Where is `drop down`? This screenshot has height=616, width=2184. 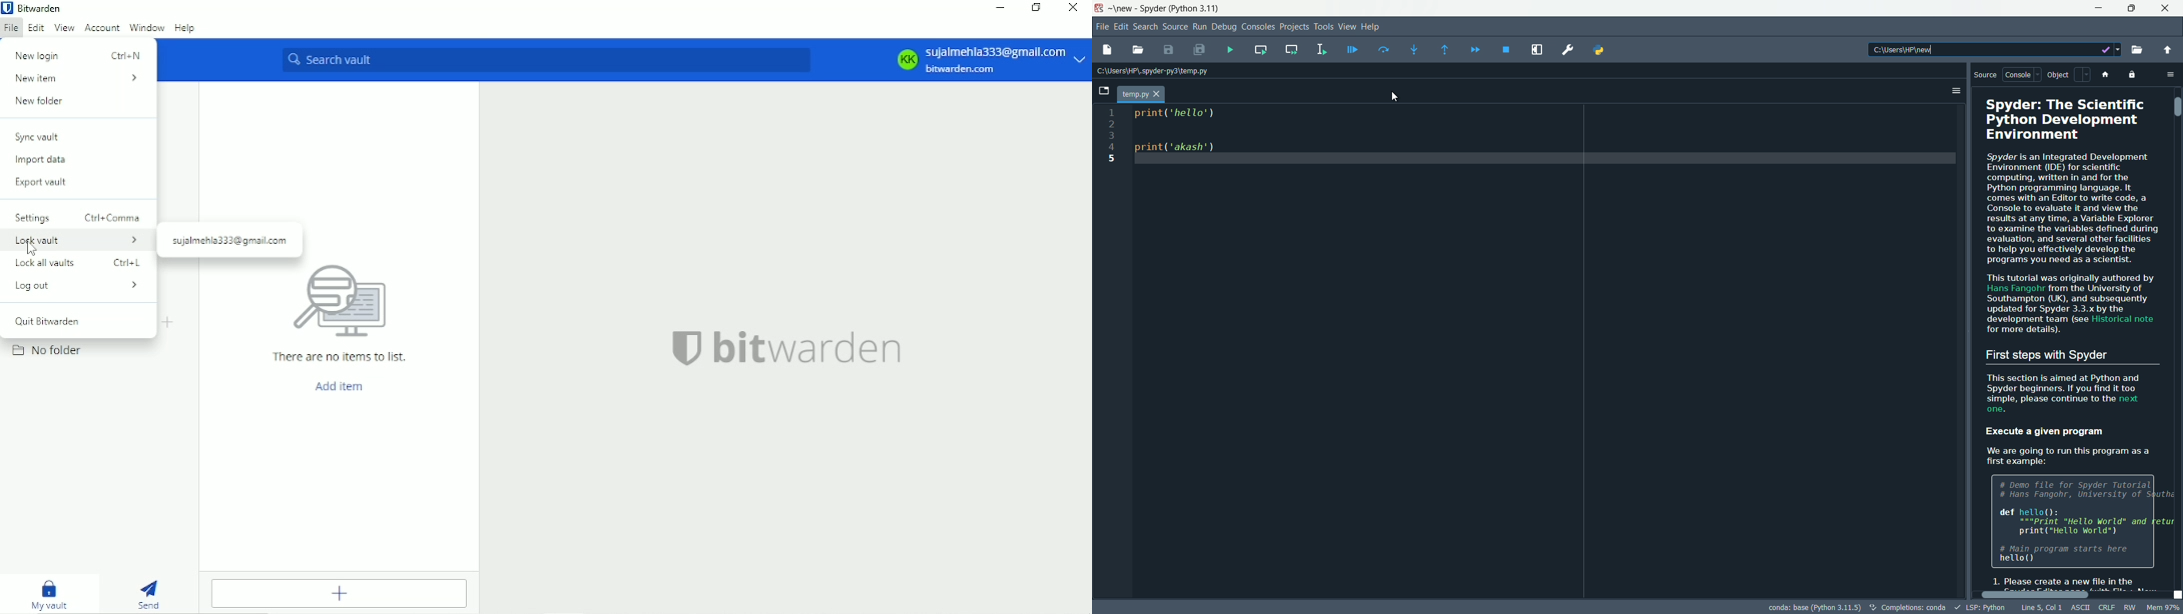
drop down is located at coordinates (2119, 49).